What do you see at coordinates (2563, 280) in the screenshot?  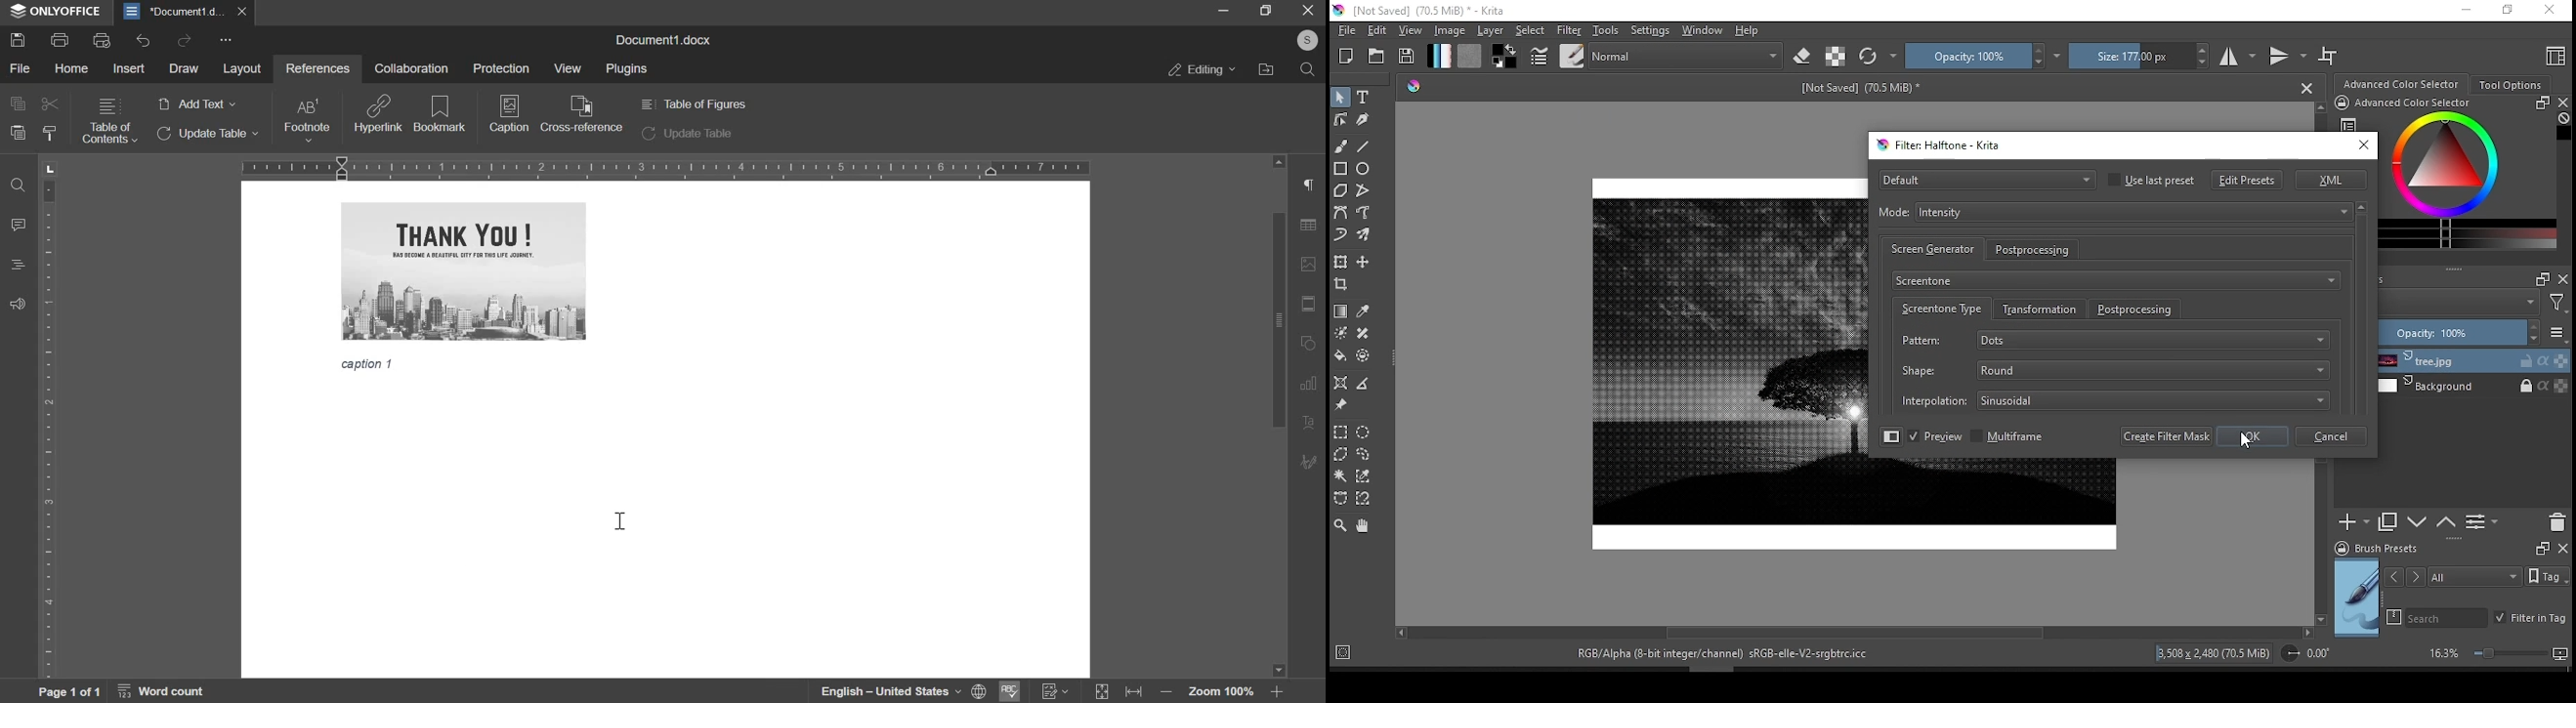 I see `close docker` at bounding box center [2563, 280].